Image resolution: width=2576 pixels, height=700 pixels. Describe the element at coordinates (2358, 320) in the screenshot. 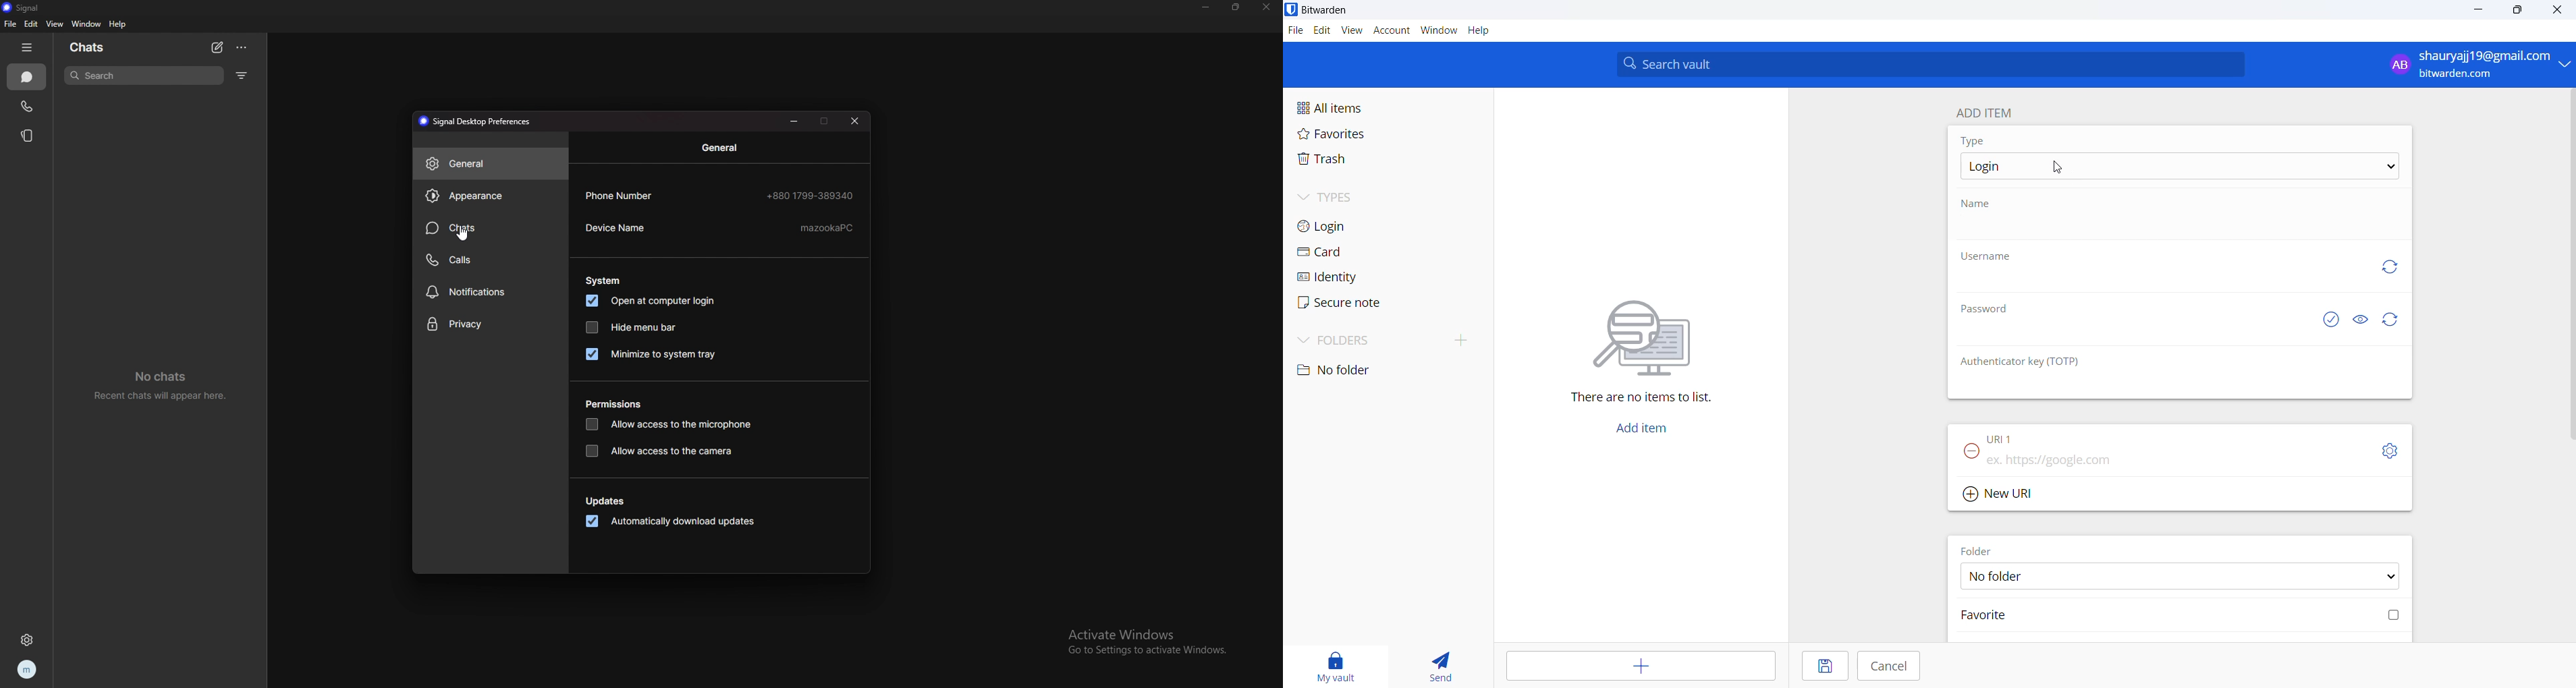

I see `hide` at that location.